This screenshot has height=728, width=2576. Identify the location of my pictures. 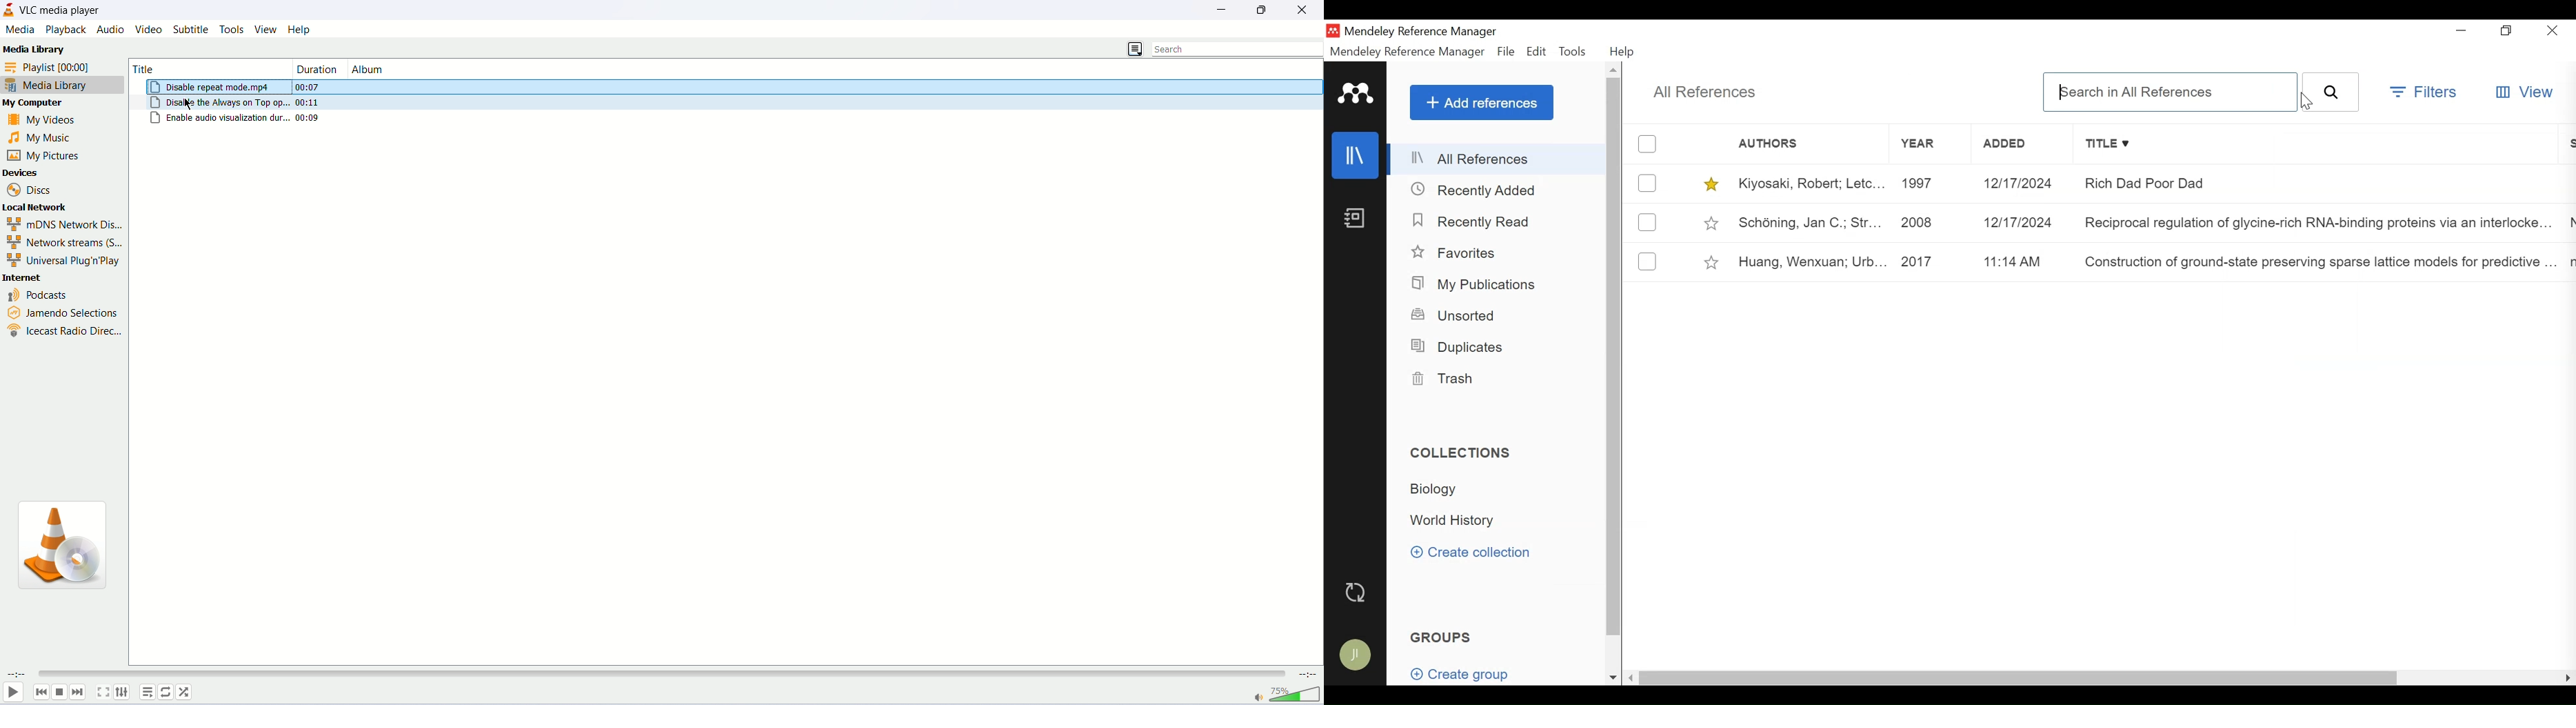
(44, 155).